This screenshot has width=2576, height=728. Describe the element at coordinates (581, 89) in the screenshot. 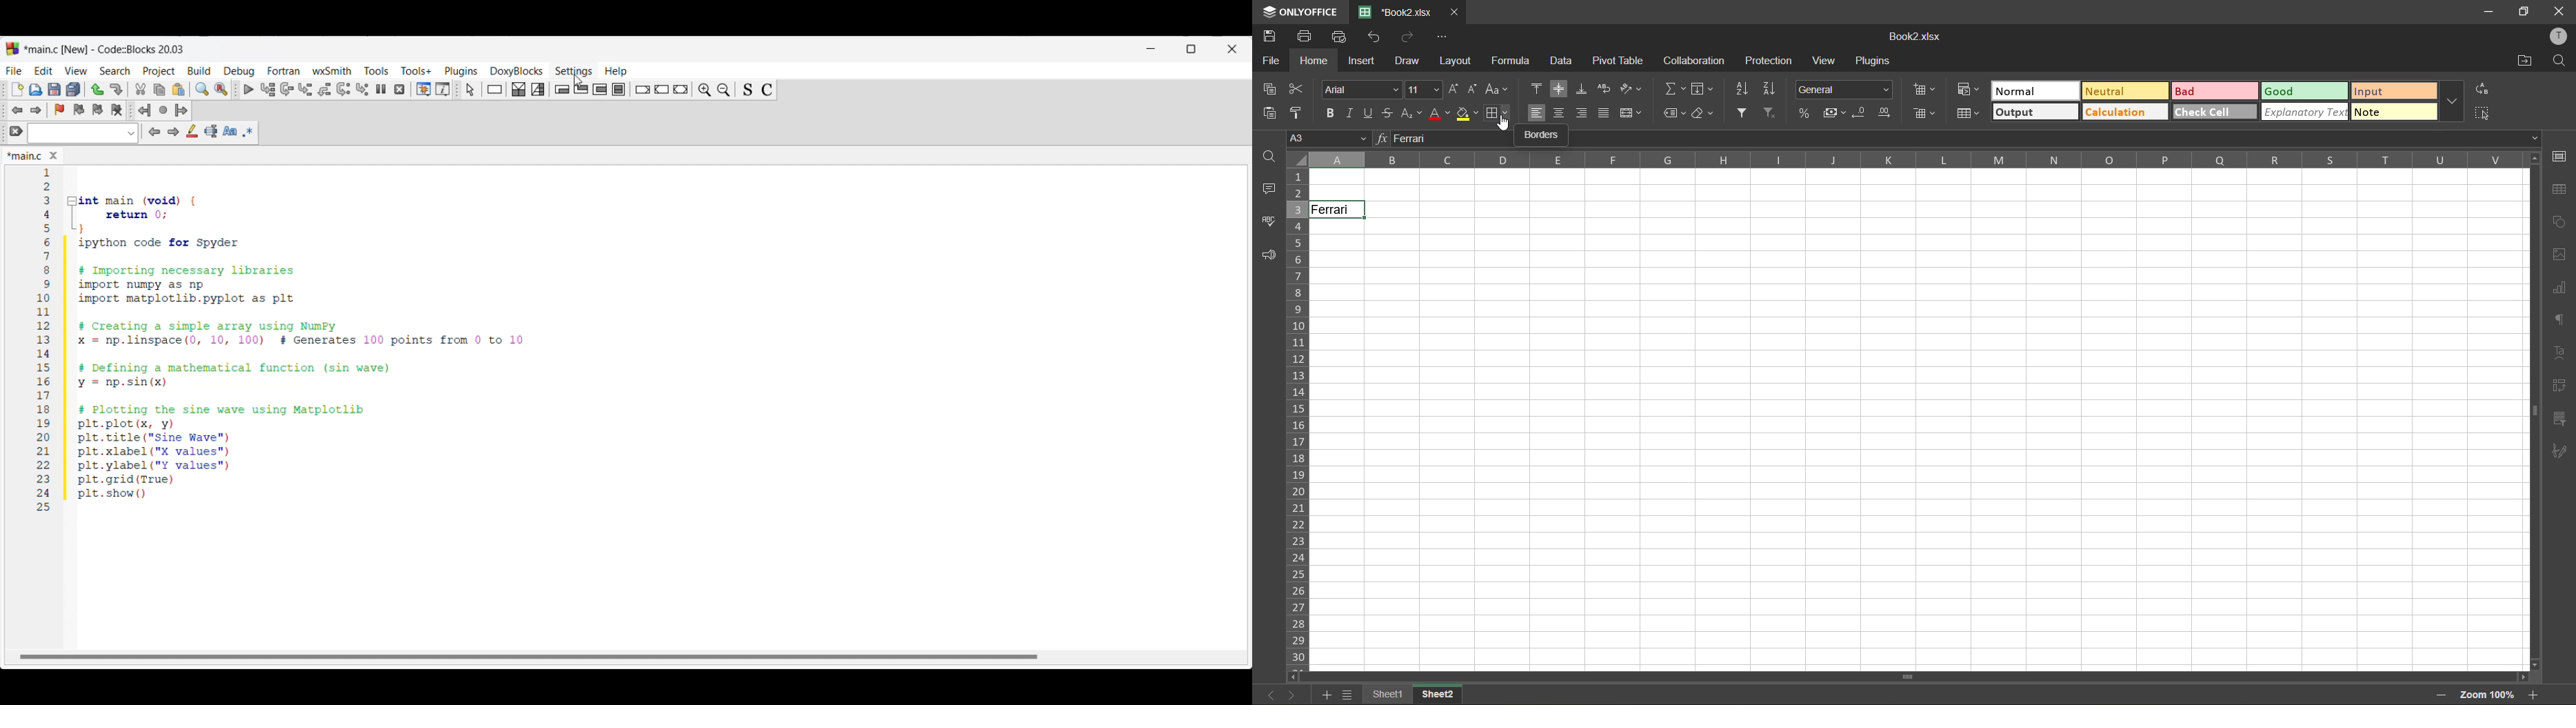

I see `Exit condition loop` at that location.